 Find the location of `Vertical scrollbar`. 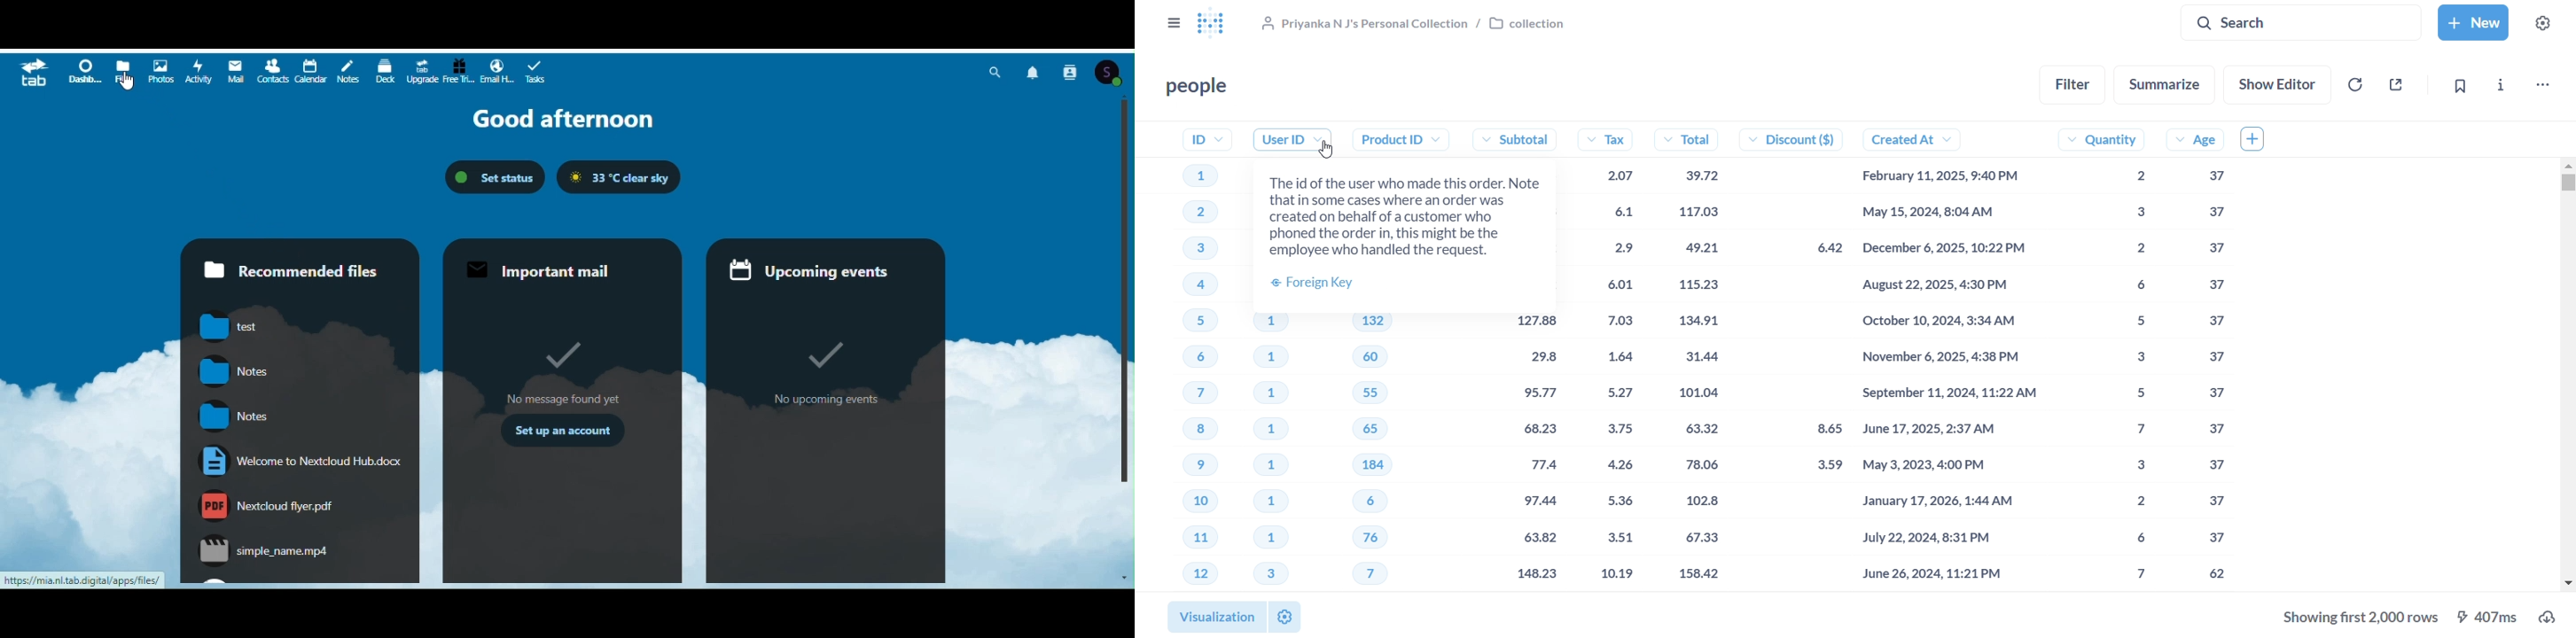

Vertical scrollbar is located at coordinates (1128, 290).